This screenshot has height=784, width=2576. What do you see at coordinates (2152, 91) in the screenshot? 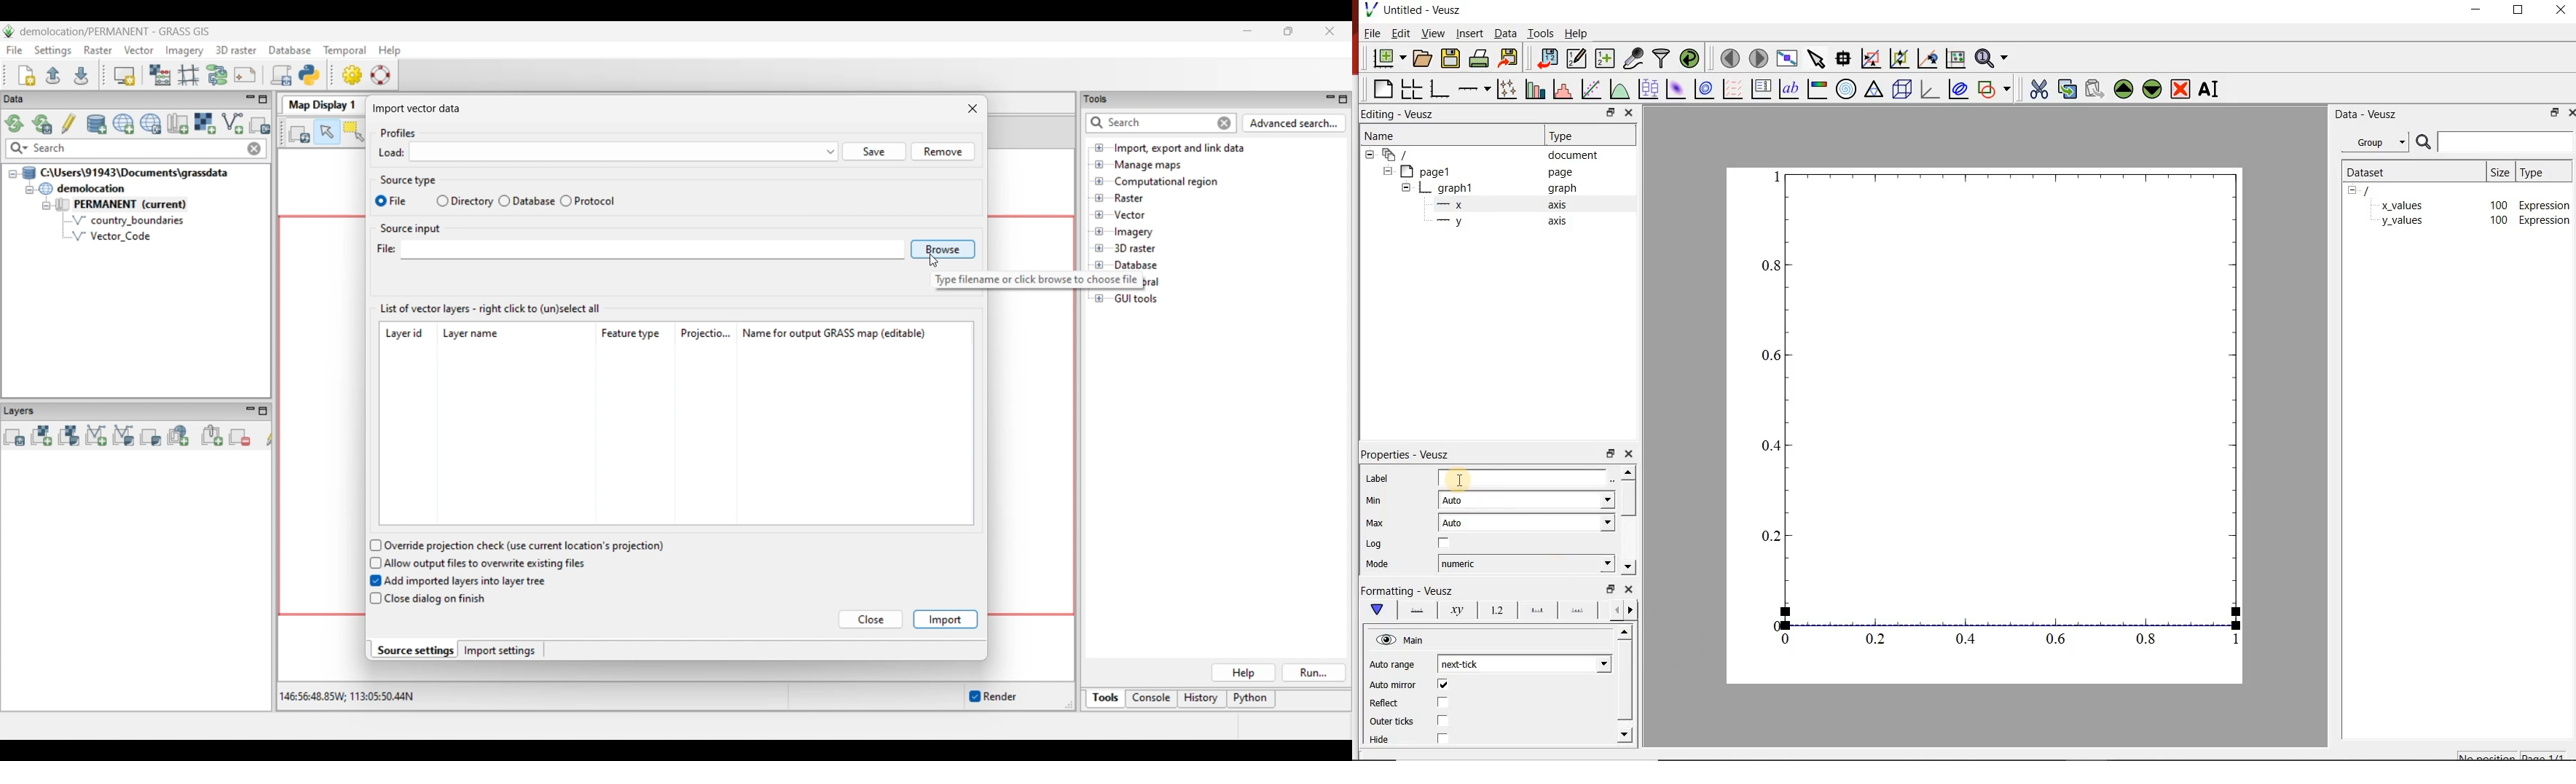
I see `move down the selected widget` at bounding box center [2152, 91].